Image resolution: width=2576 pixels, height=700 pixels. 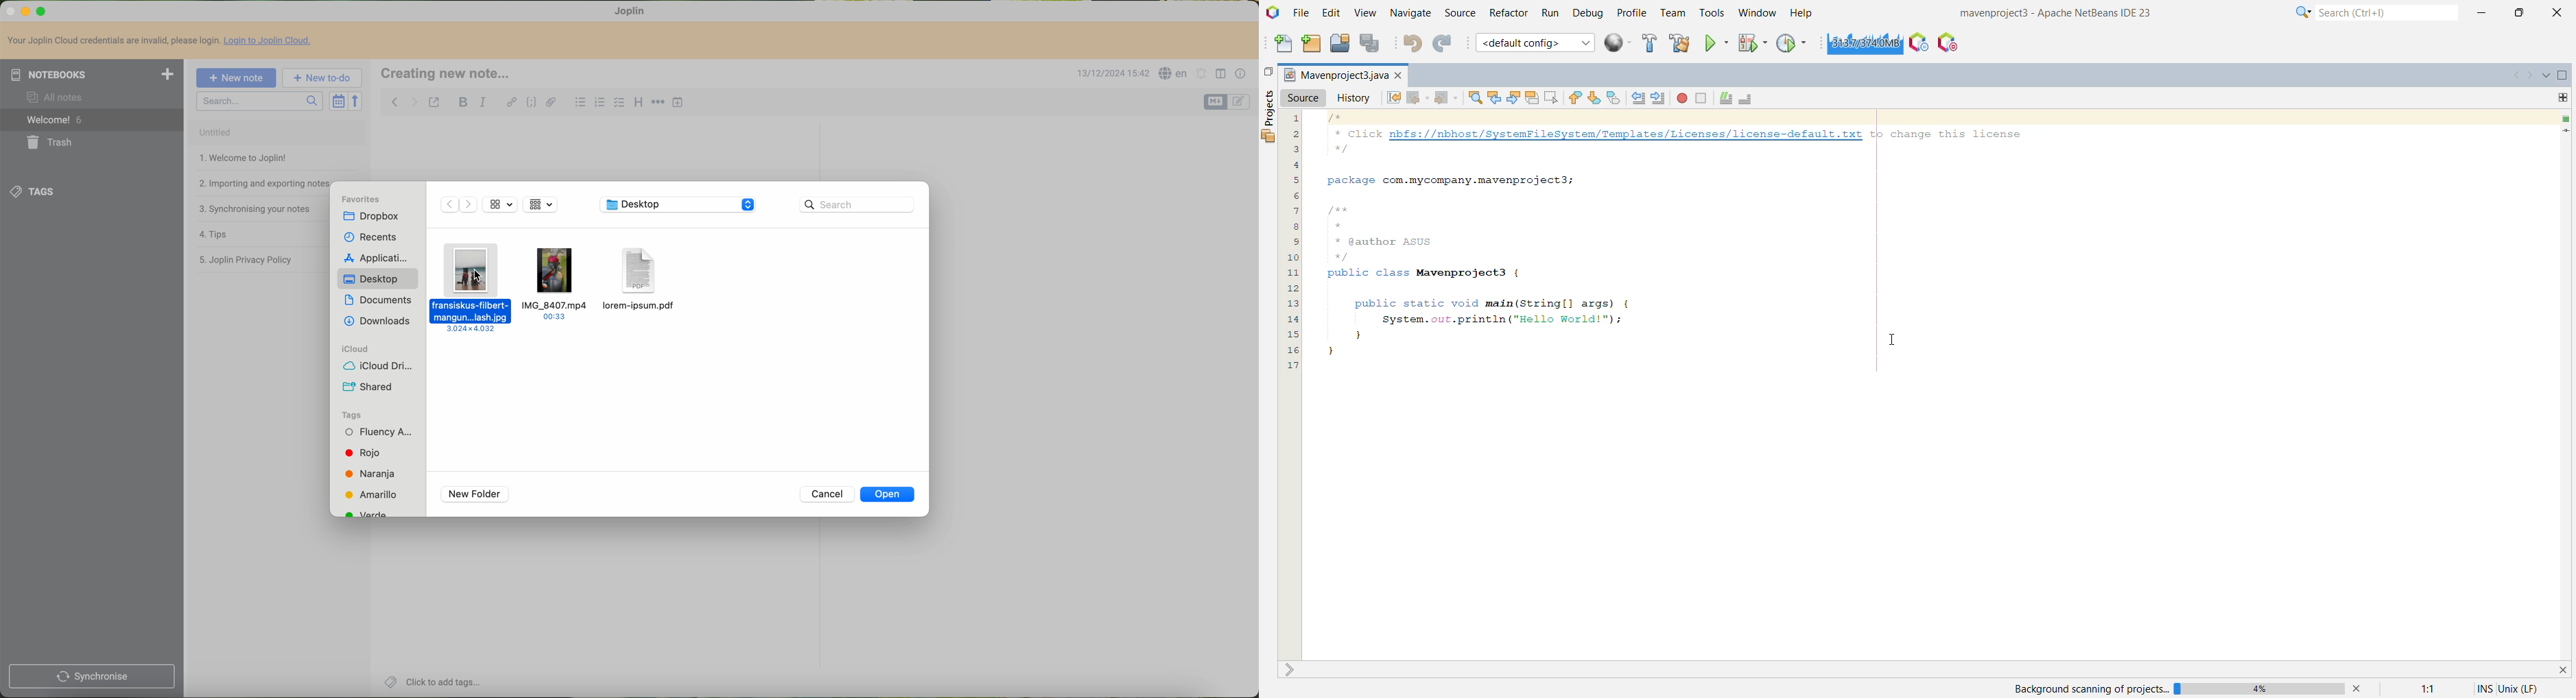 I want to click on Debug Project, so click(x=1751, y=43).